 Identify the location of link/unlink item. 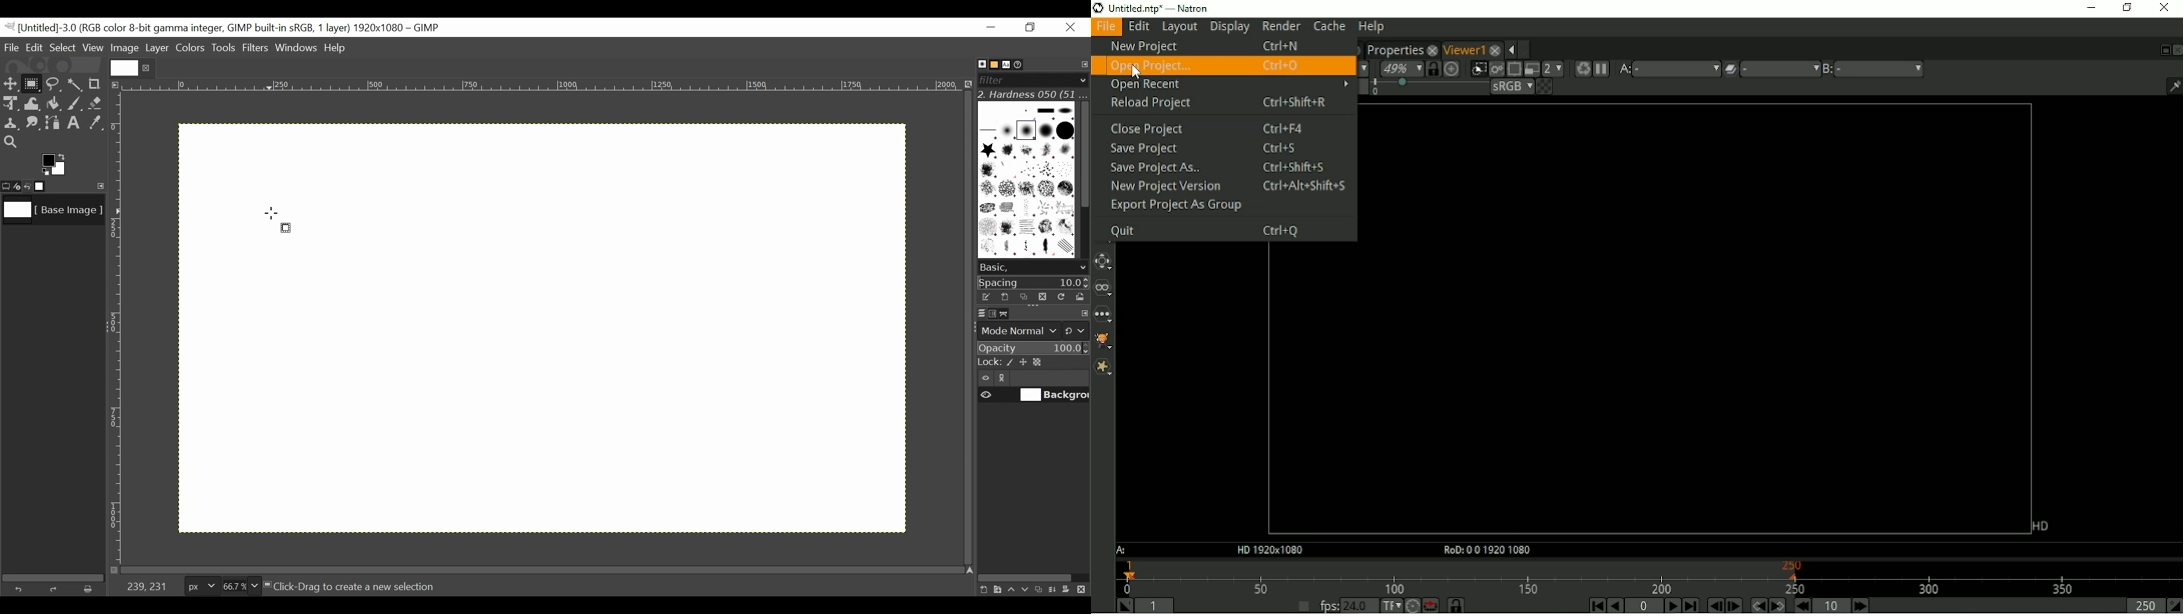
(1005, 380).